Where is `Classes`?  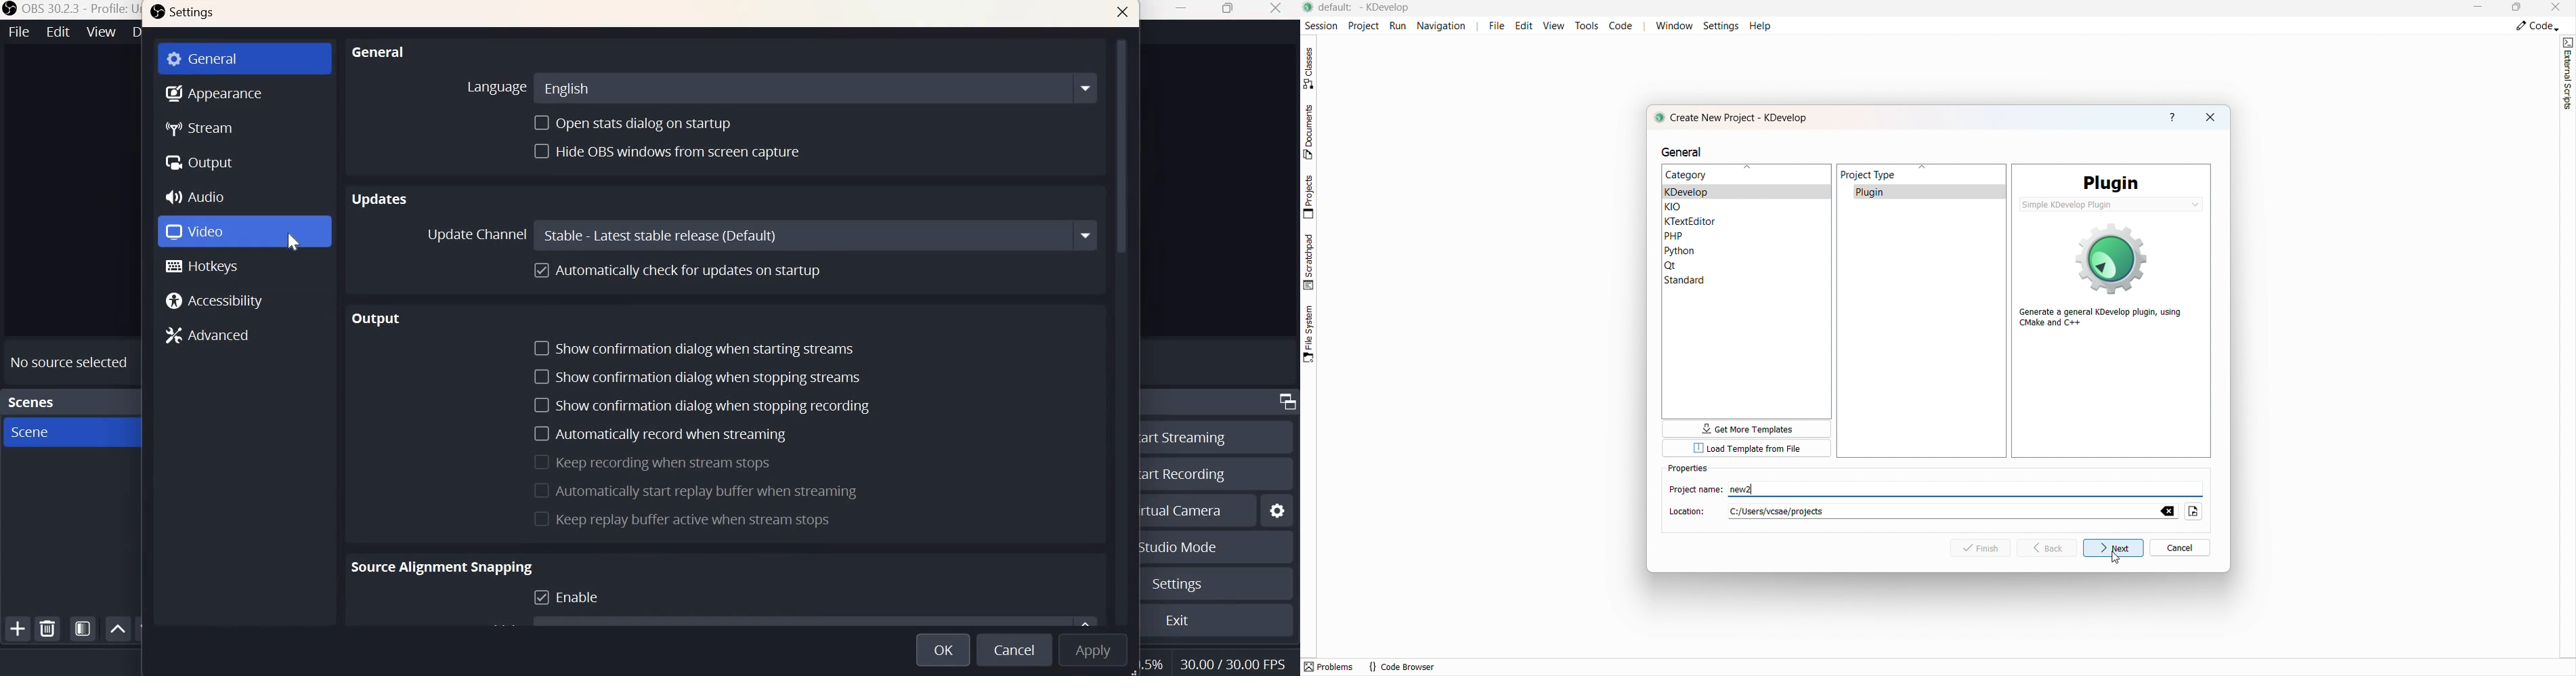 Classes is located at coordinates (1313, 68).